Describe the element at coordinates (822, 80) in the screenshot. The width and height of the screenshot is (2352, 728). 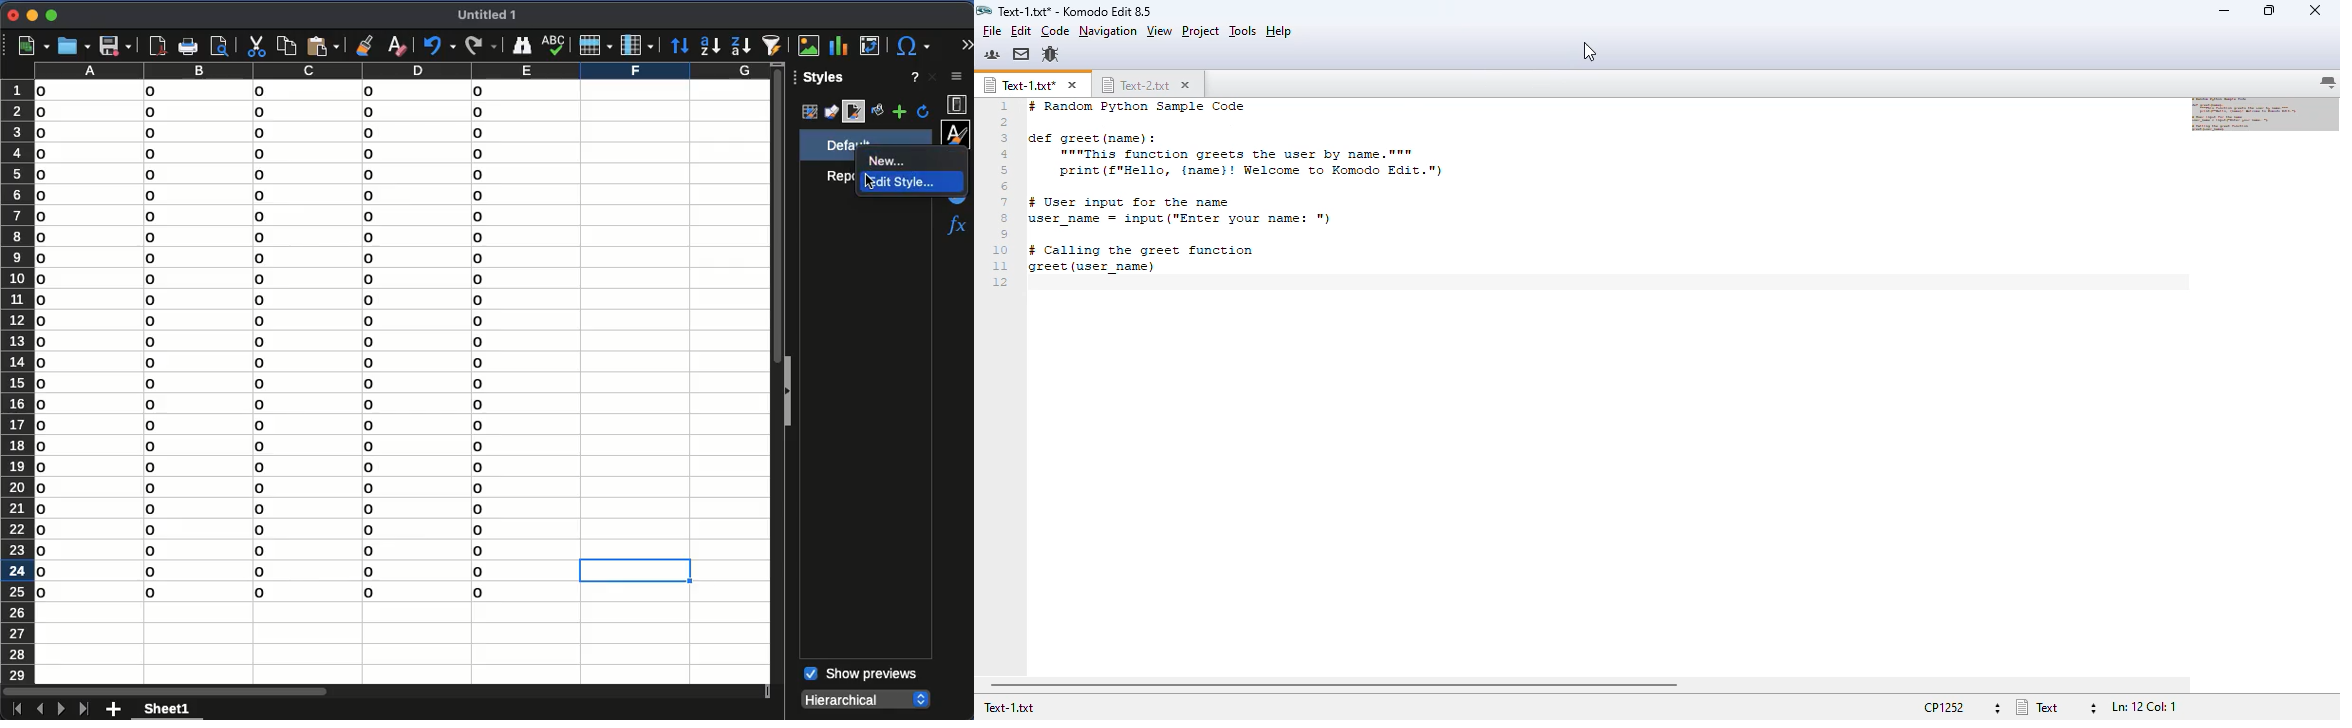
I see `styles` at that location.